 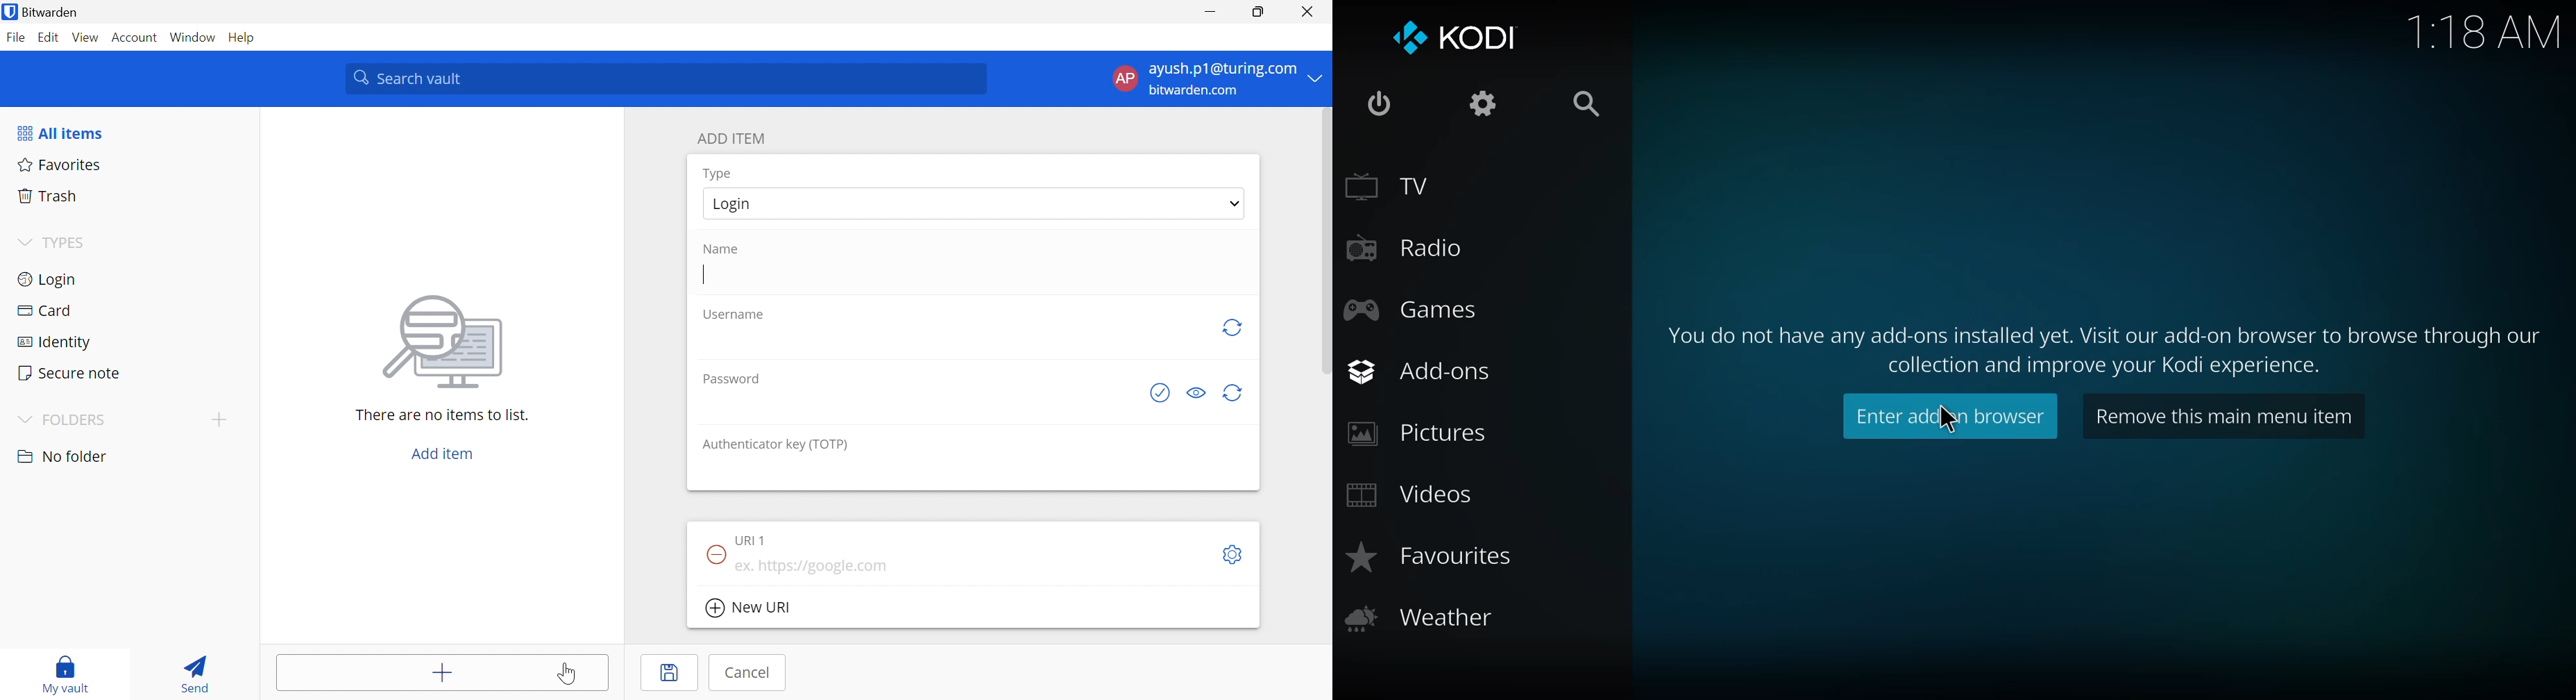 I want to click on Send, so click(x=198, y=673).